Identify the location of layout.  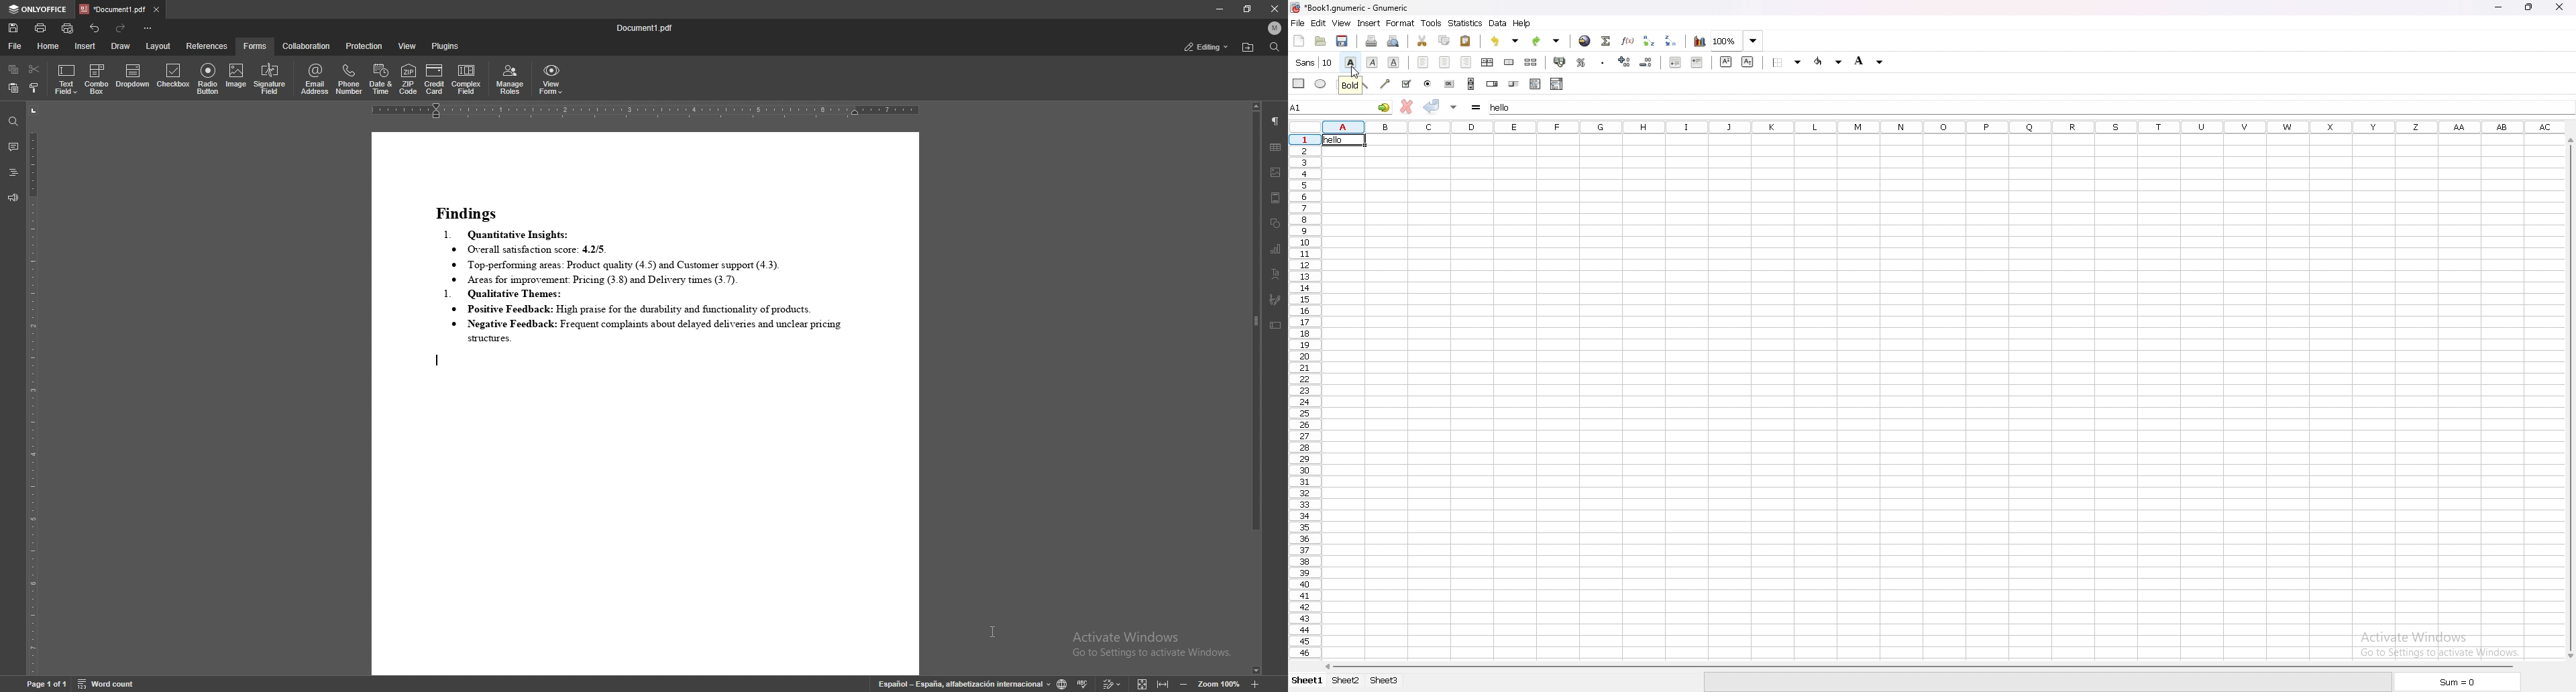
(158, 46).